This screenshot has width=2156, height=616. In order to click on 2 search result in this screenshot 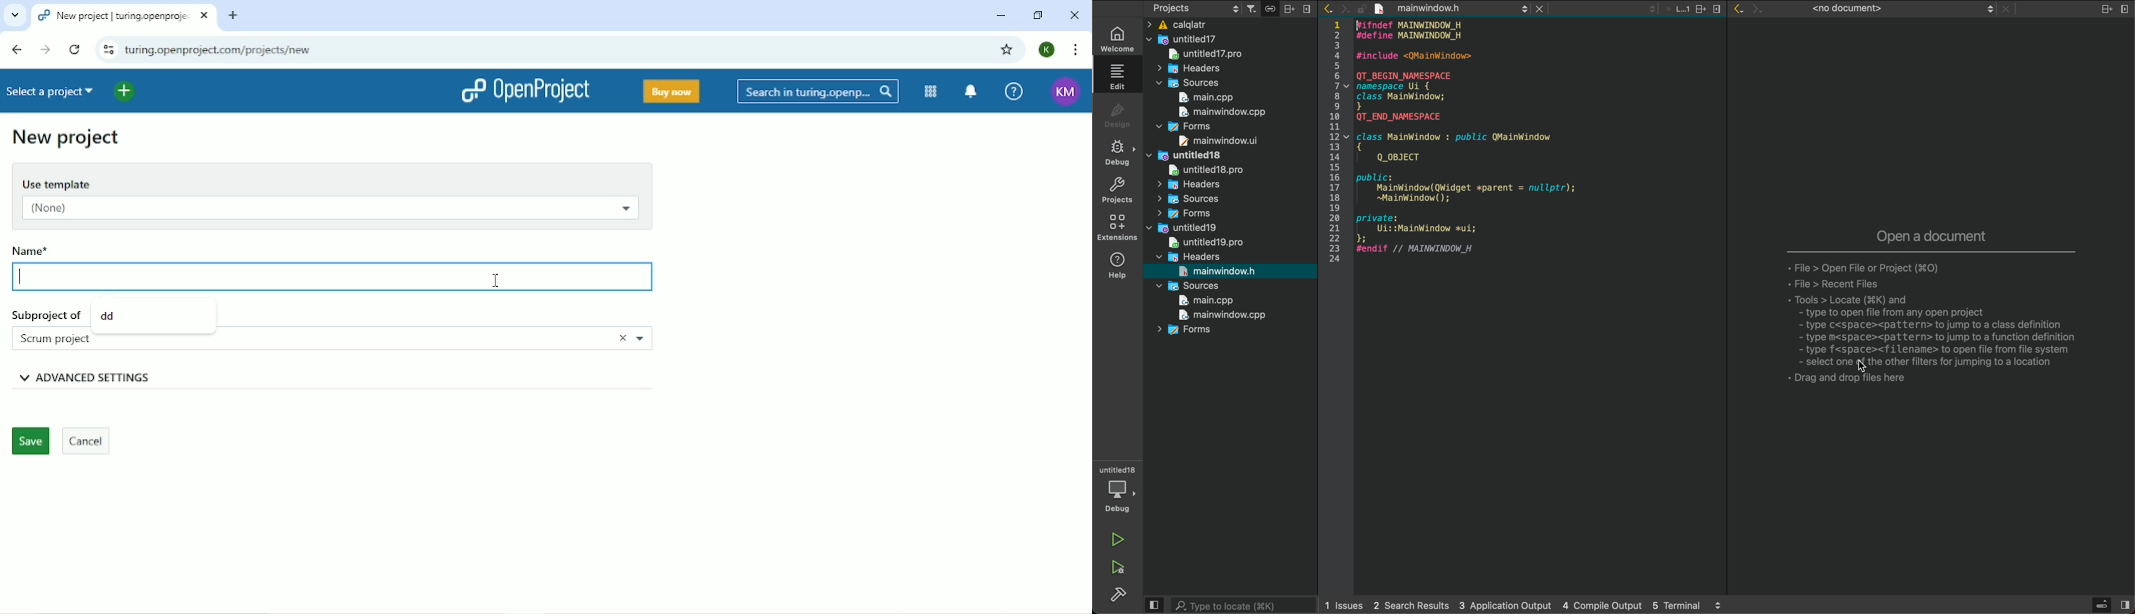, I will do `click(1415, 606)`.